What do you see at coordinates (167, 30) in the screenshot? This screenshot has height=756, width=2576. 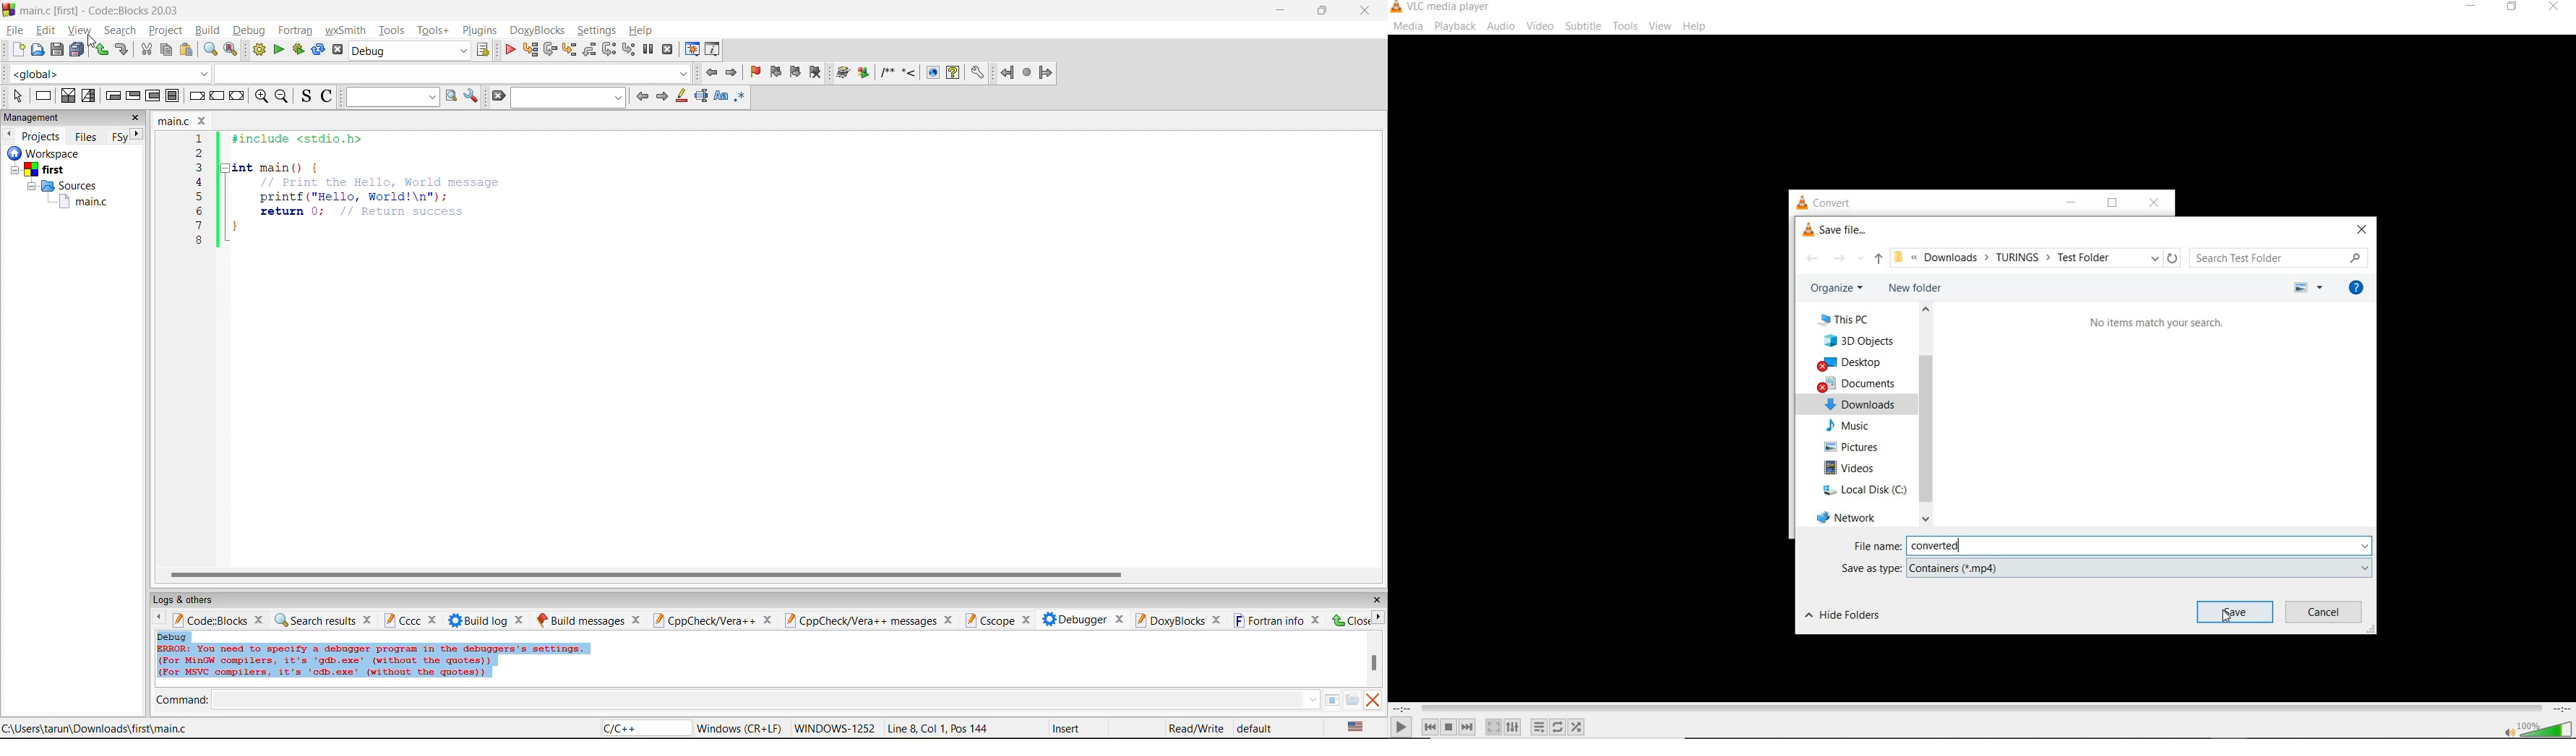 I see `project` at bounding box center [167, 30].